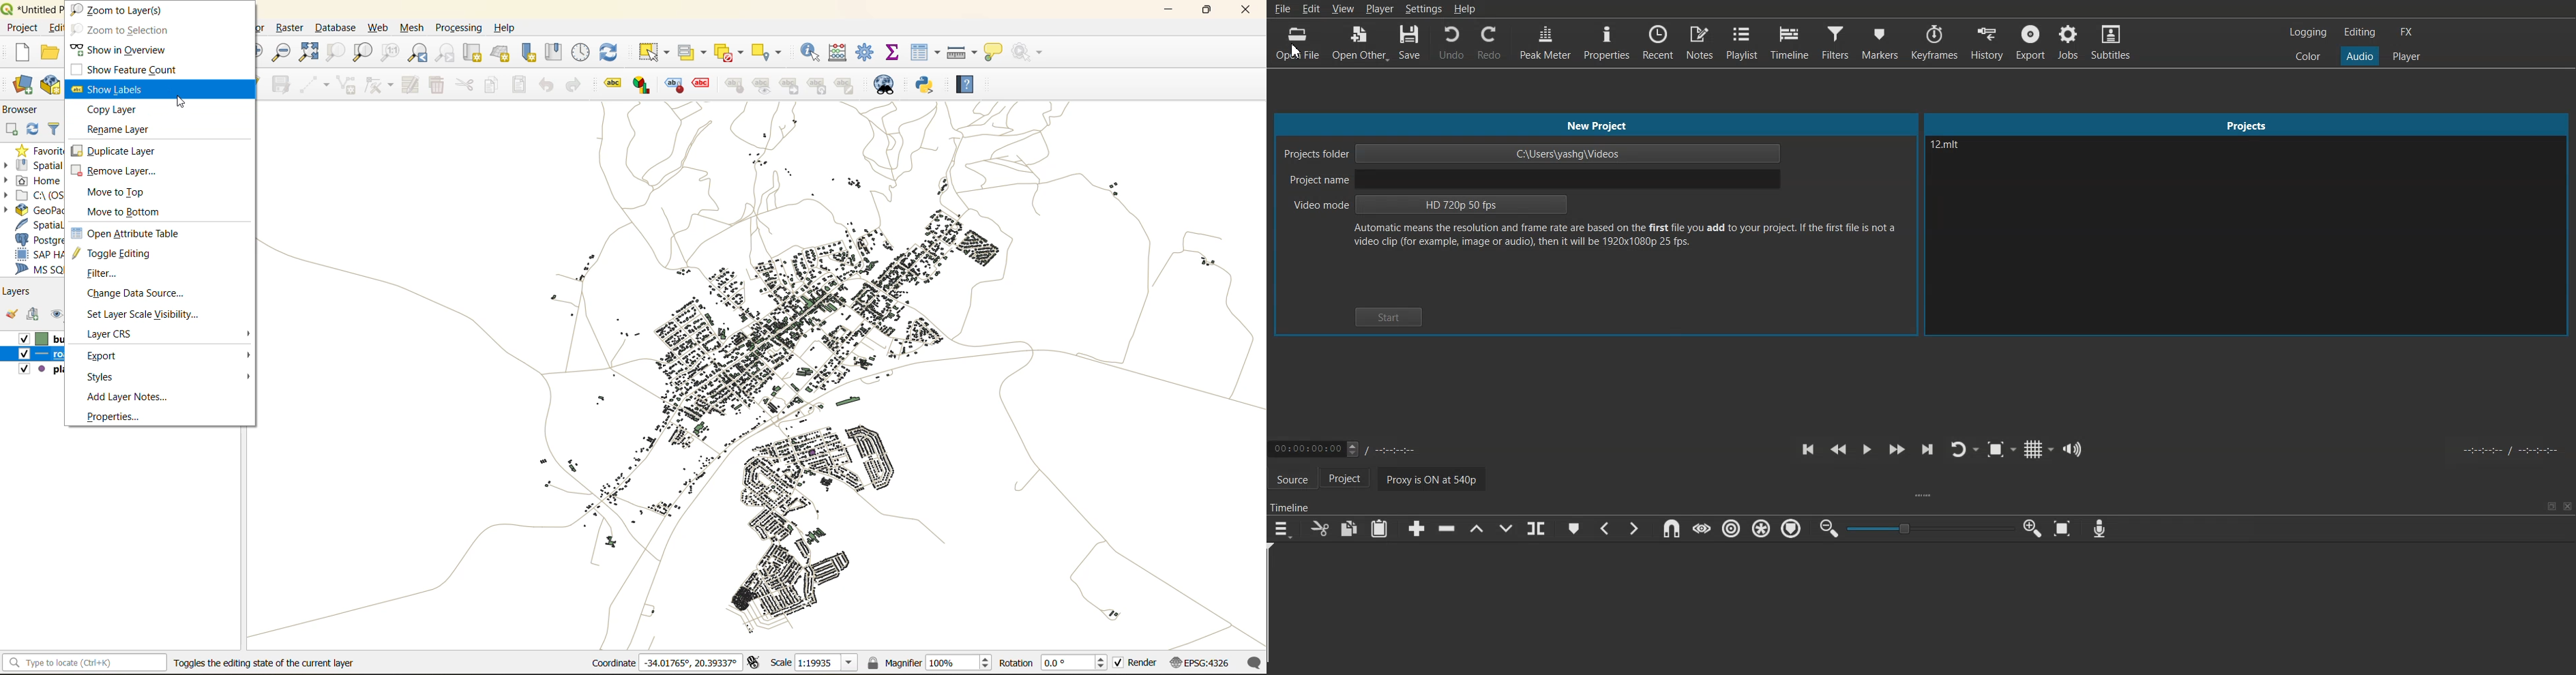  Describe the element at coordinates (1743, 42) in the screenshot. I see `Playlist` at that location.